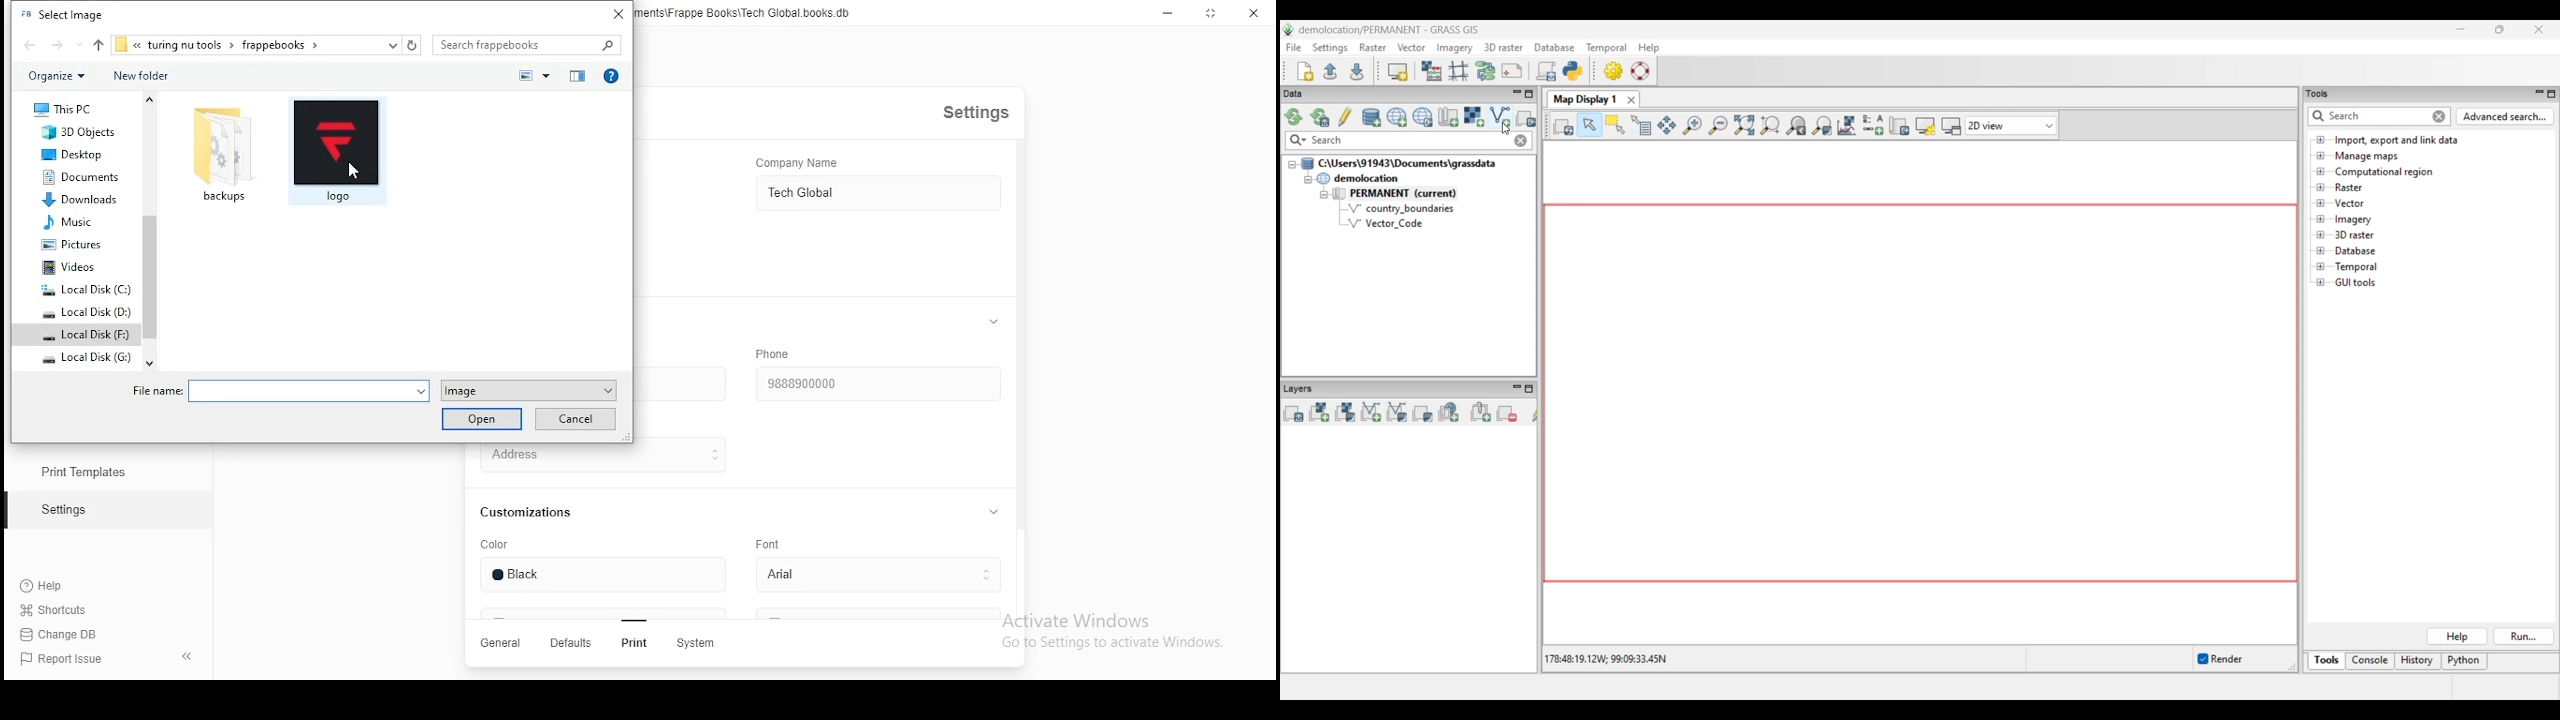  I want to click on RESIZE , so click(1213, 12).